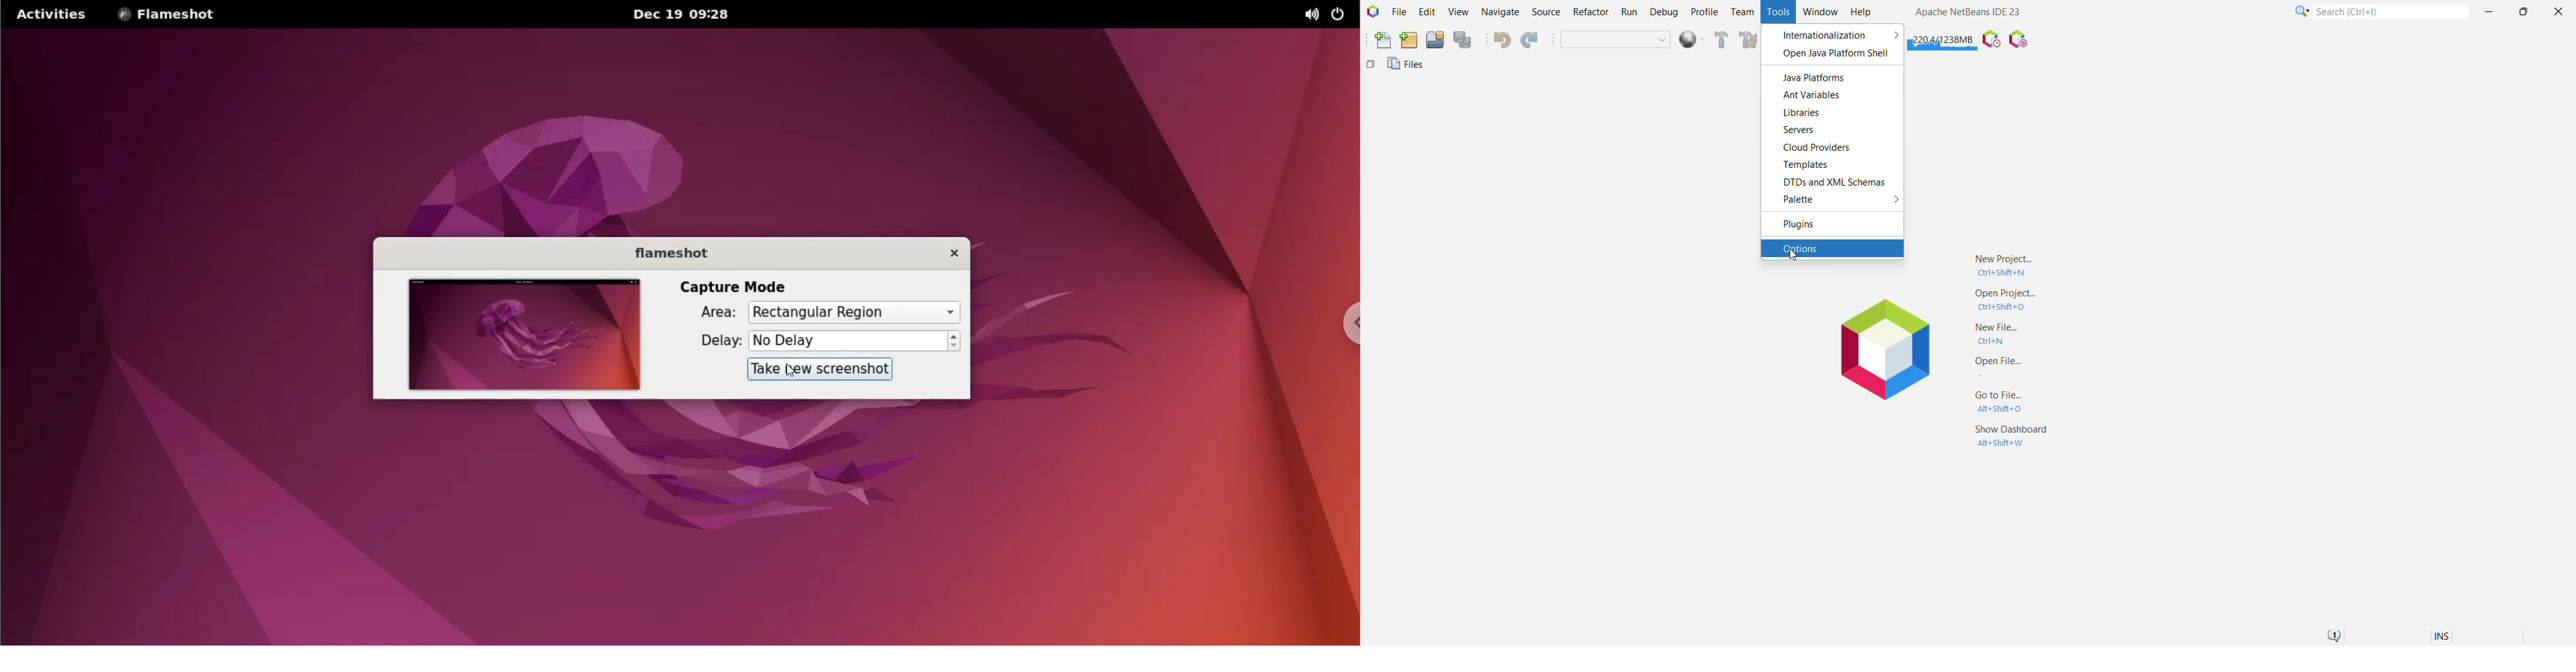 The image size is (2576, 672). What do you see at coordinates (2003, 402) in the screenshot?
I see `Go to File` at bounding box center [2003, 402].